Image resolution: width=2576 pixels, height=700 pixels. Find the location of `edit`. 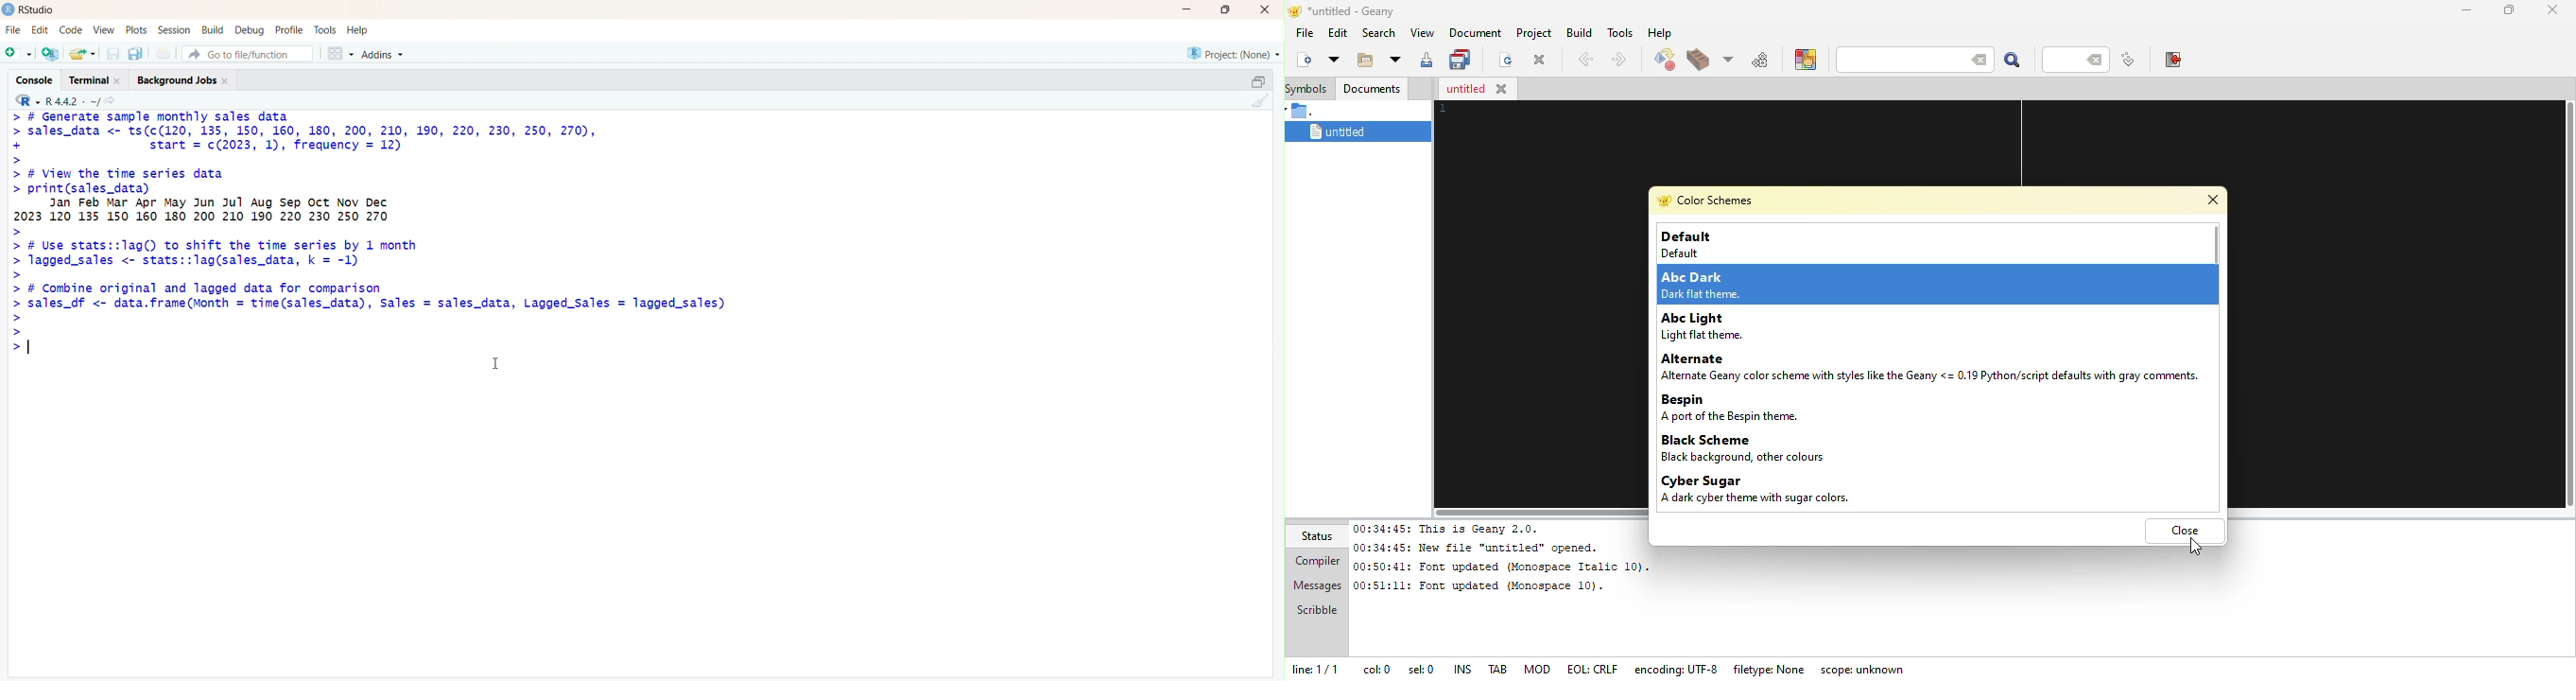

edit is located at coordinates (40, 29).